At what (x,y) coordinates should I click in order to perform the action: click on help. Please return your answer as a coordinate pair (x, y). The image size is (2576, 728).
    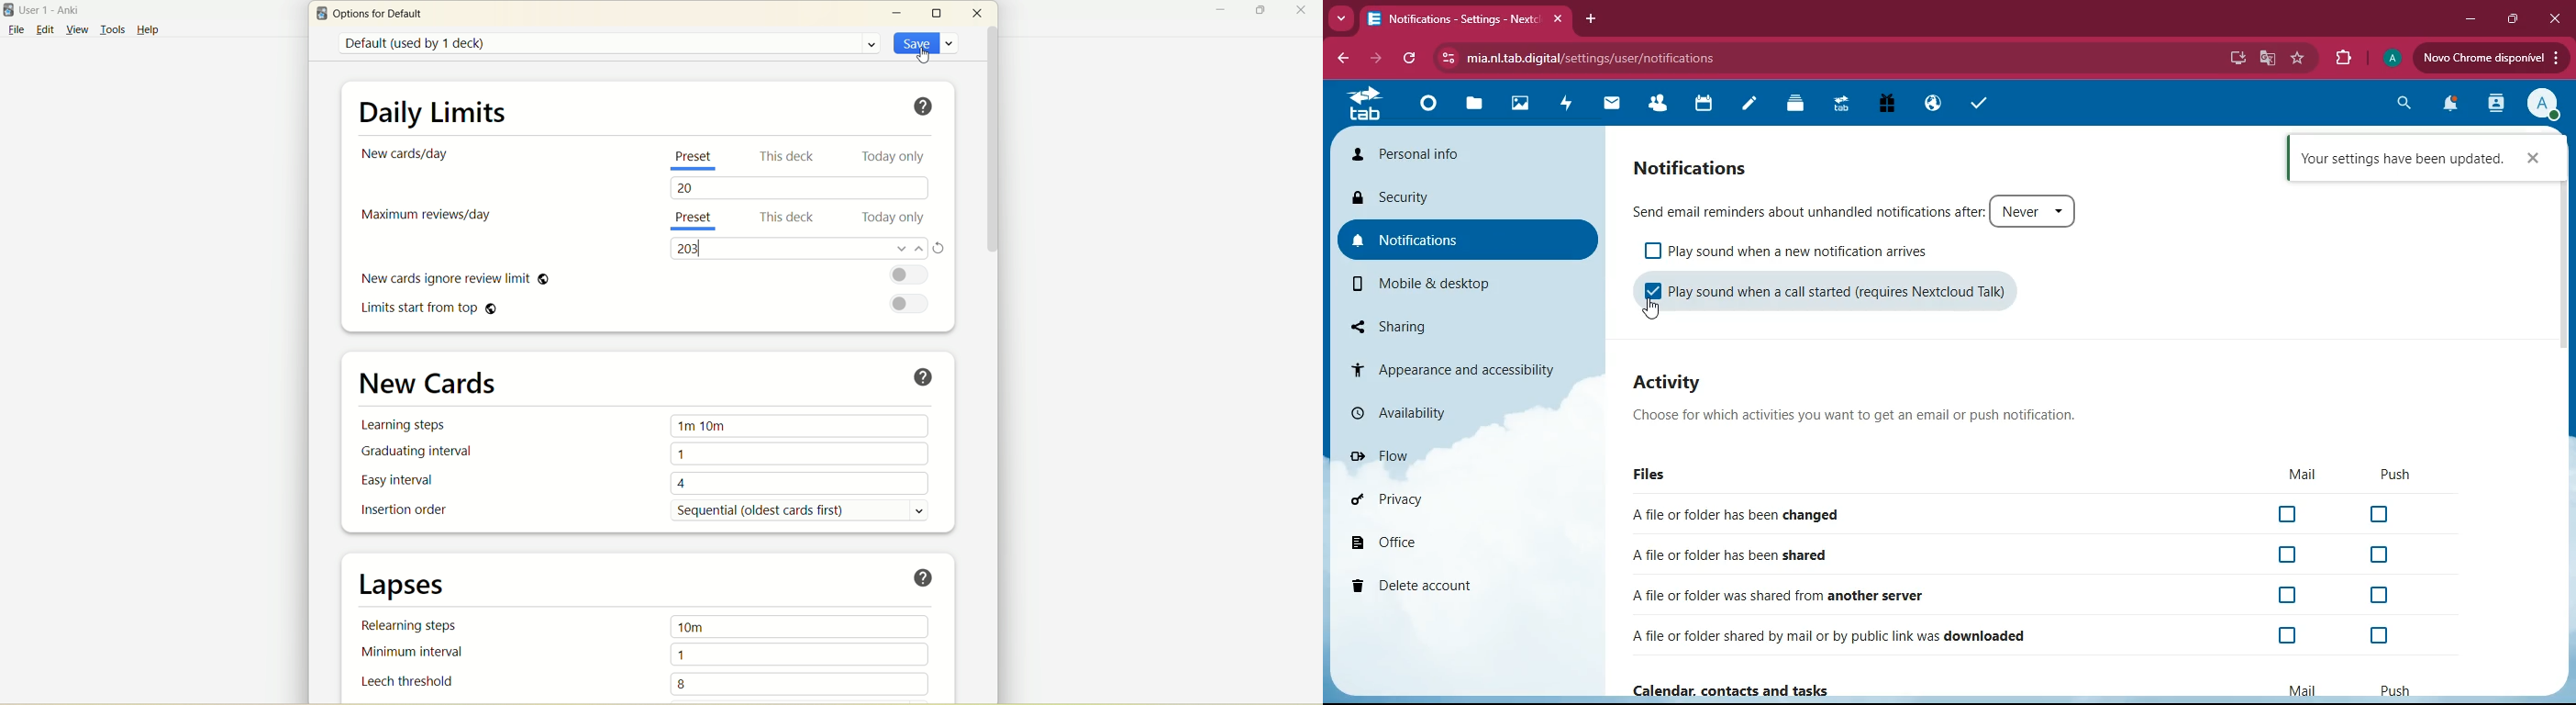
    Looking at the image, I should click on (924, 374).